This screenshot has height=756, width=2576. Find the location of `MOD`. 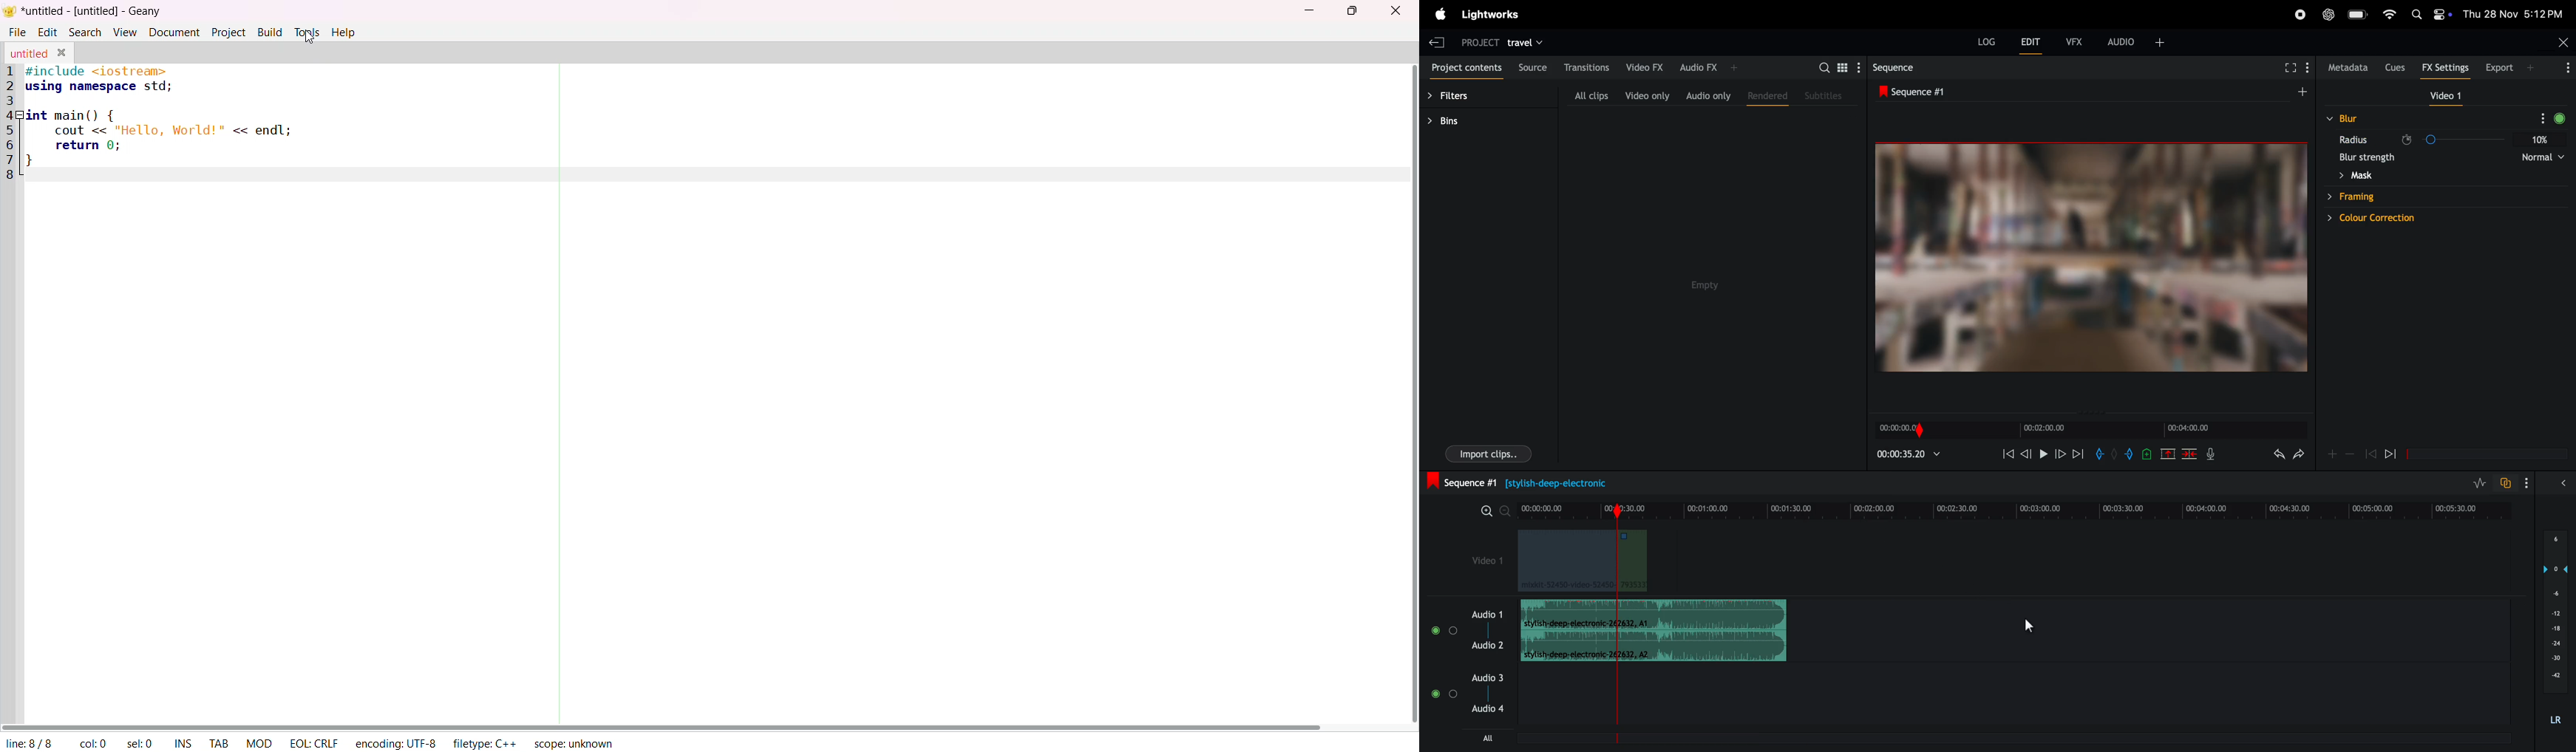

MOD is located at coordinates (261, 743).